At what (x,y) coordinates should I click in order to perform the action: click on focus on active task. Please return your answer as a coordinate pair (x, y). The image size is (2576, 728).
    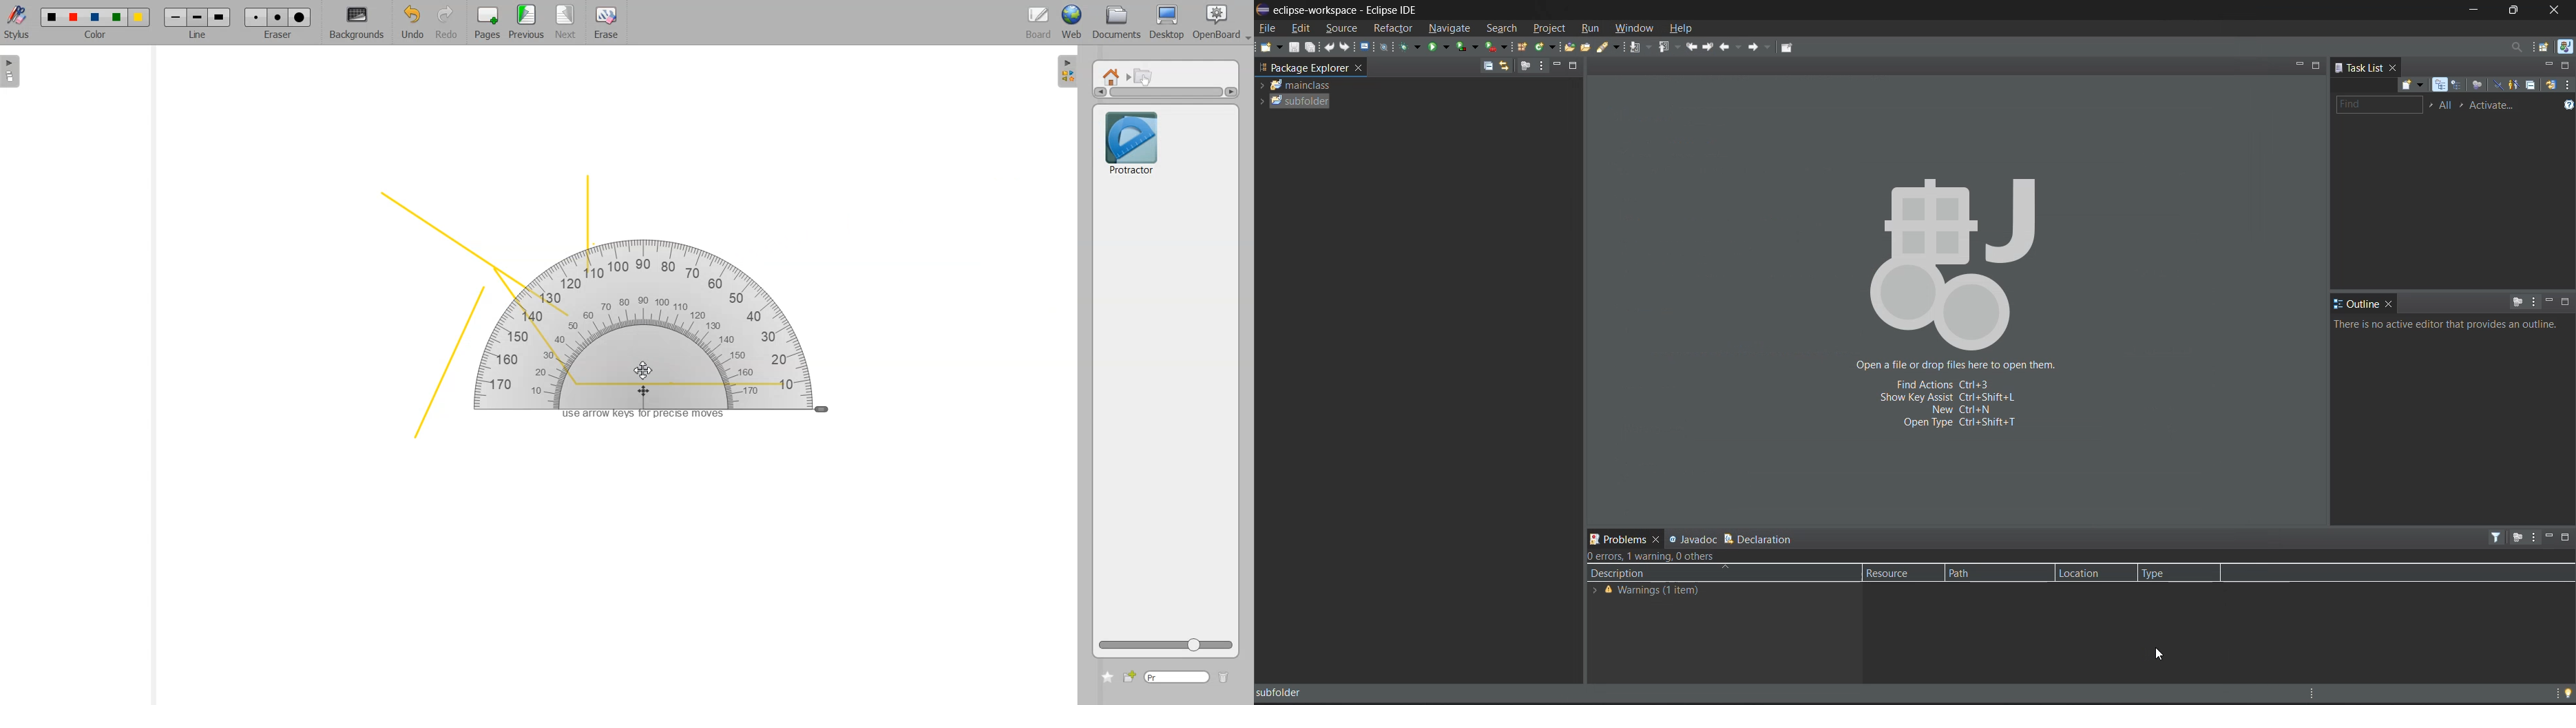
    Looking at the image, I should click on (2516, 538).